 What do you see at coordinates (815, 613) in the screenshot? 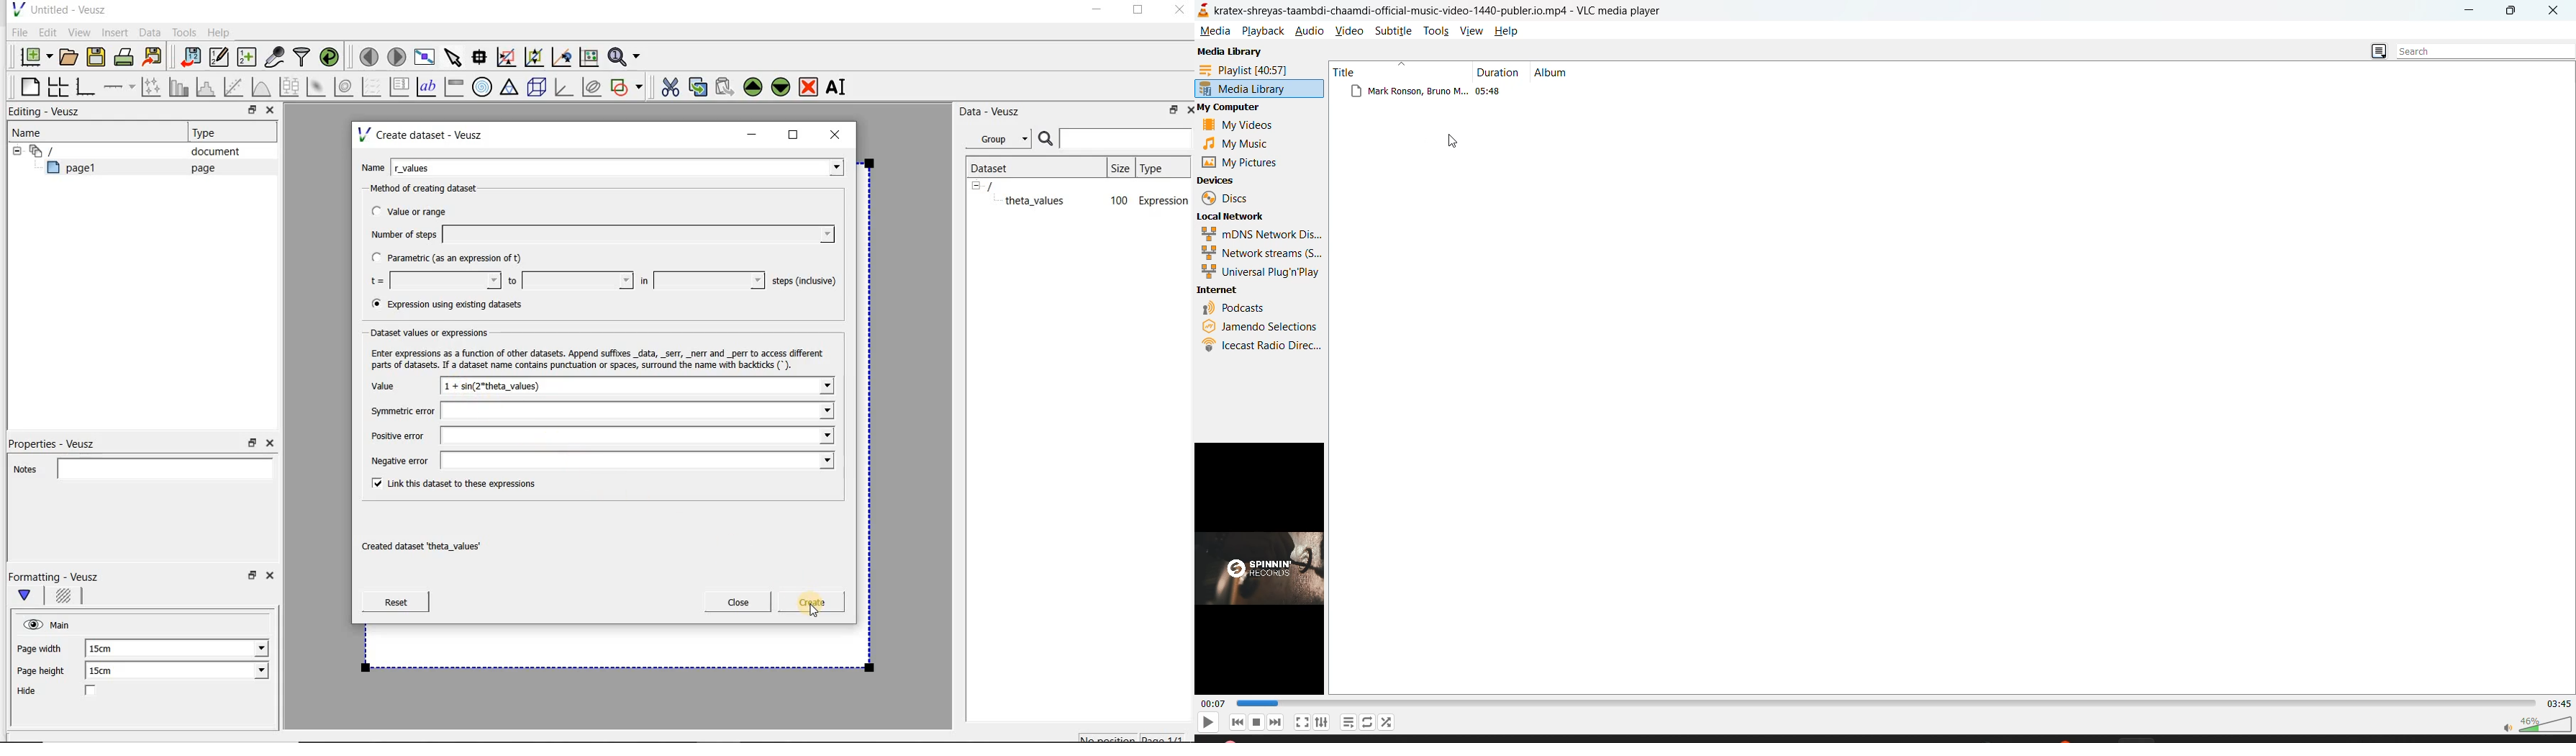
I see `Cursor` at bounding box center [815, 613].